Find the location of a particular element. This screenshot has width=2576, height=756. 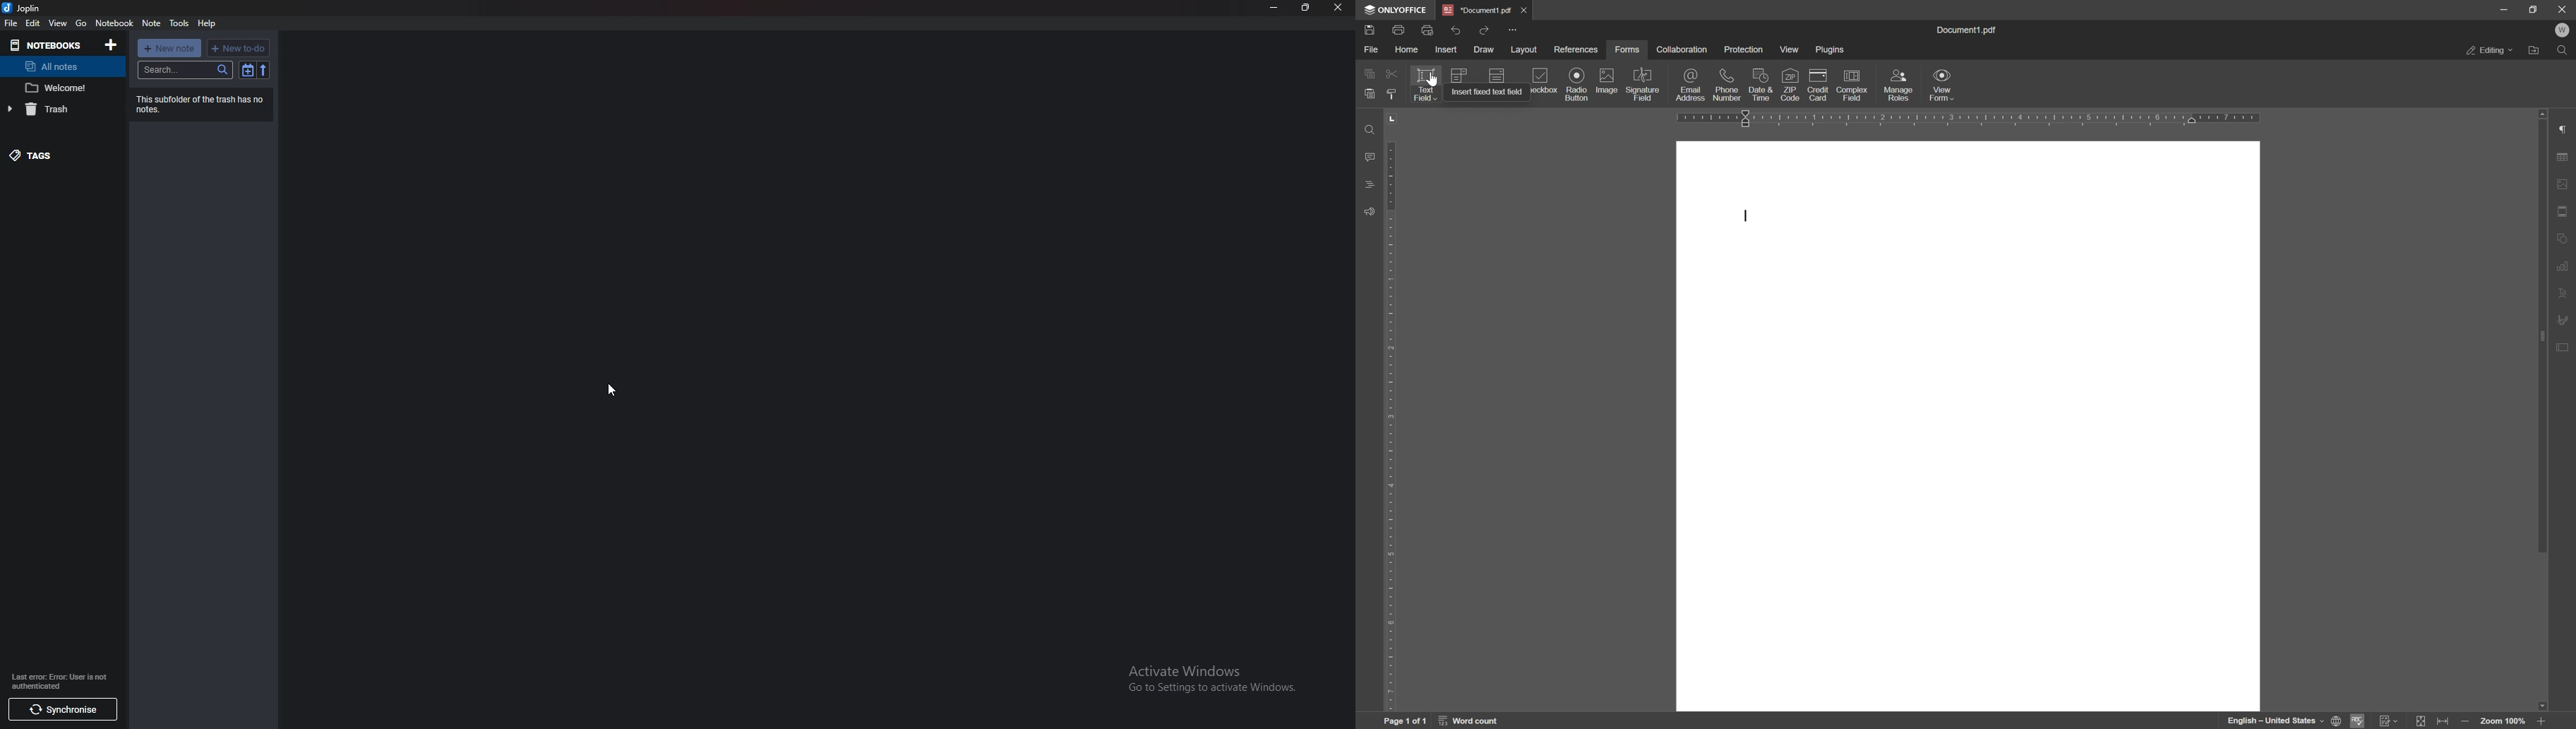

trash is located at coordinates (54, 109).